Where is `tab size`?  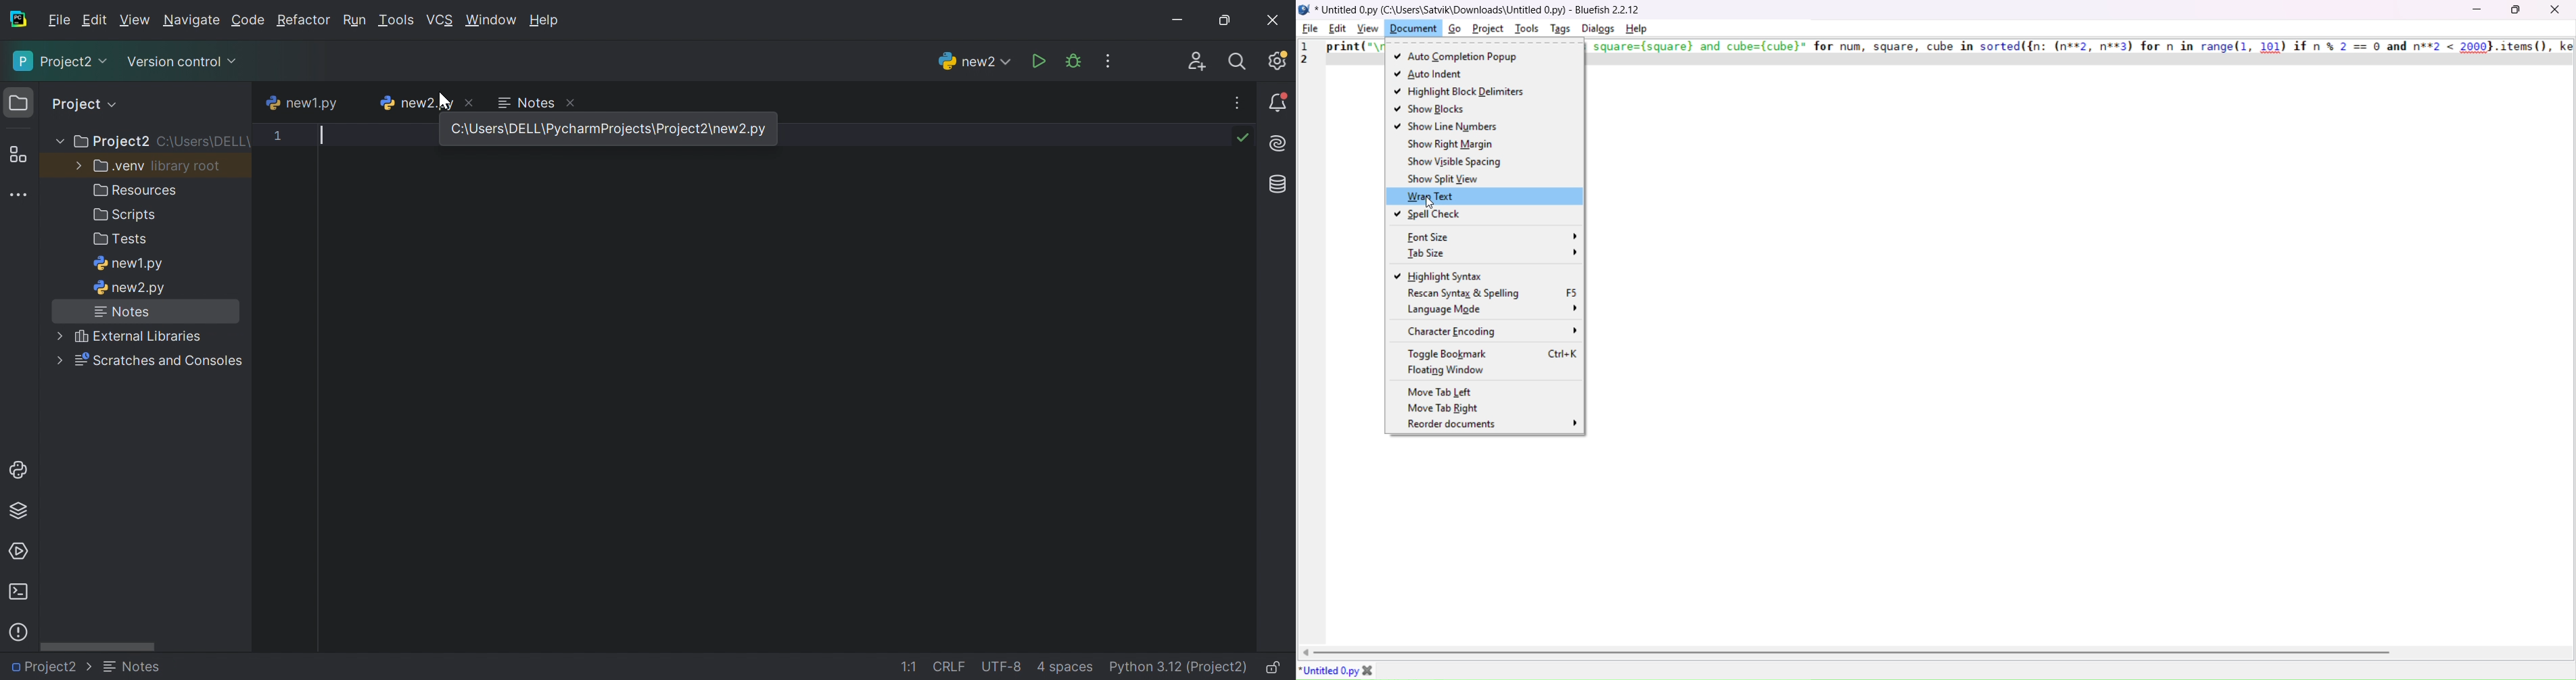
tab size is located at coordinates (1487, 254).